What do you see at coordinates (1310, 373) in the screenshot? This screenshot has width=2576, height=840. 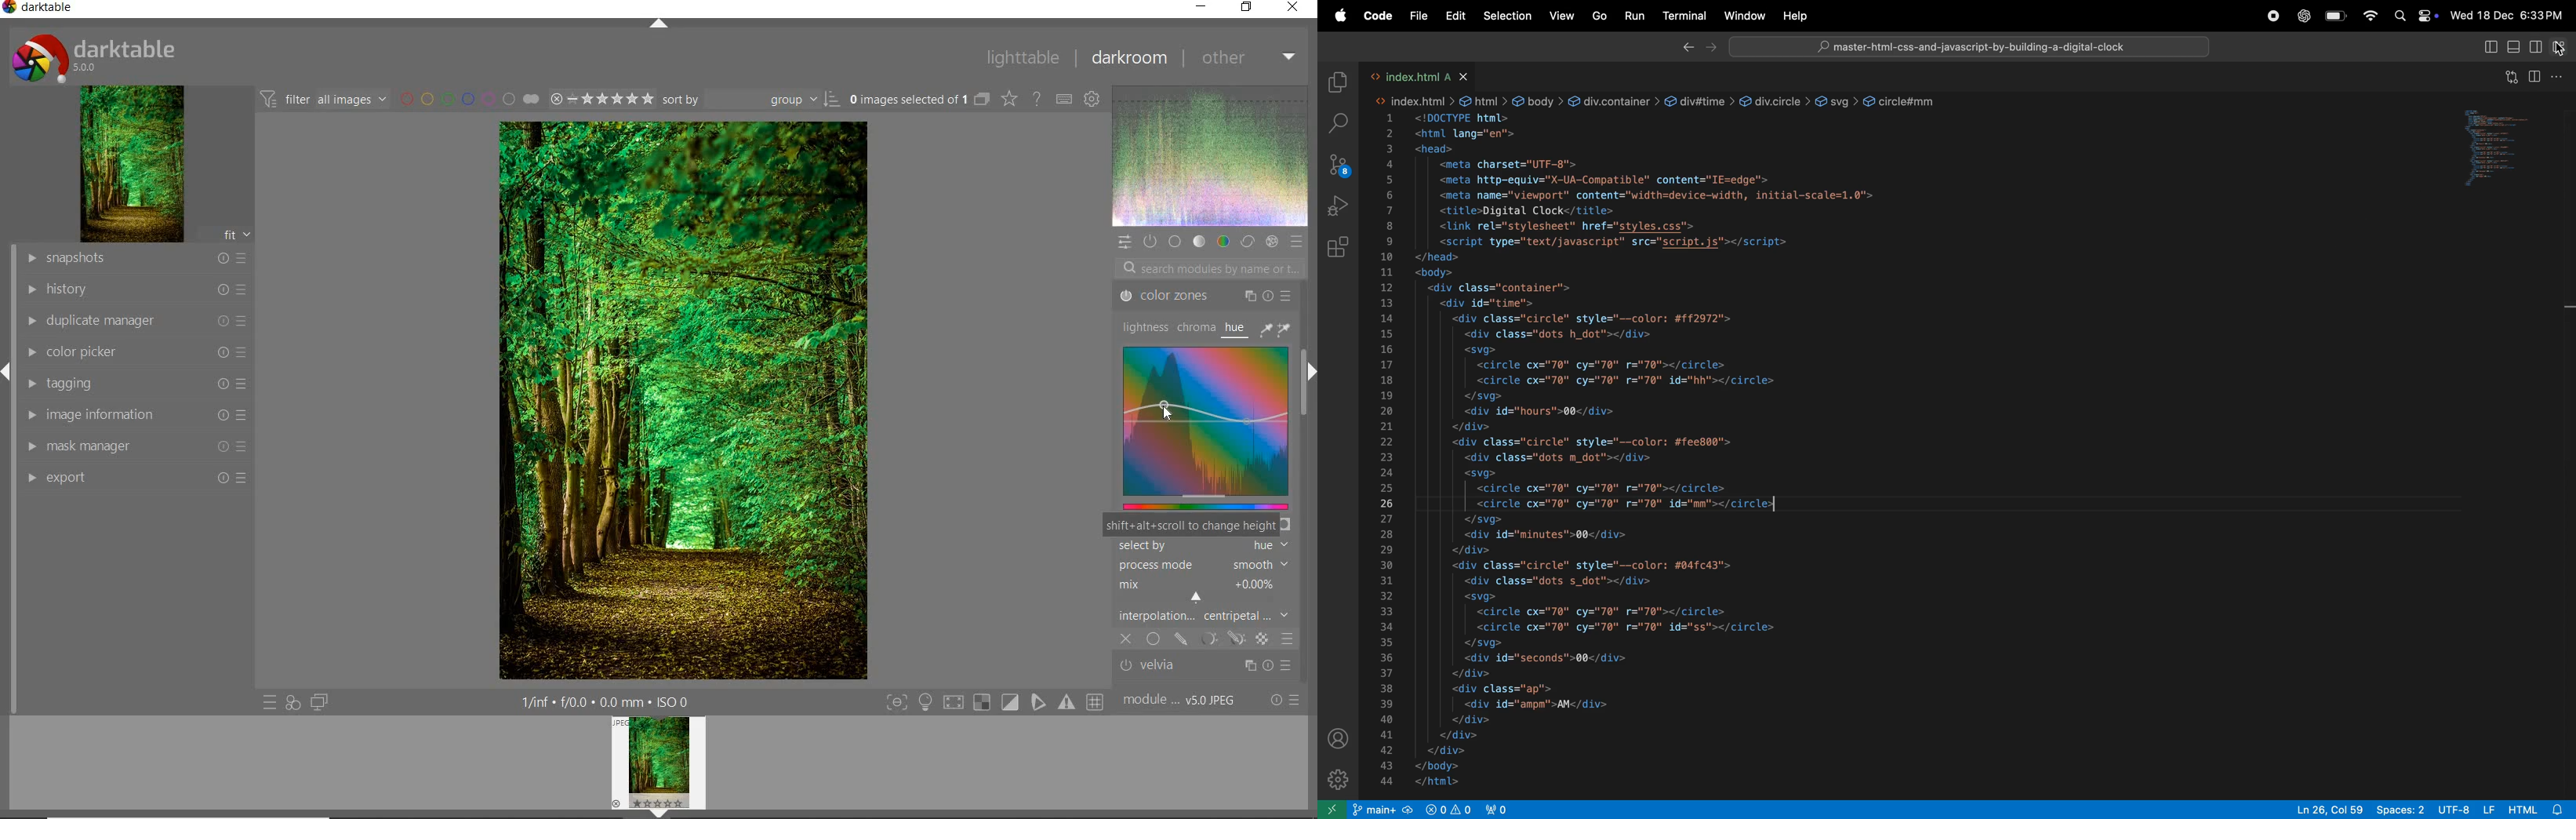 I see `EXPAND/COLLAPSE` at bounding box center [1310, 373].